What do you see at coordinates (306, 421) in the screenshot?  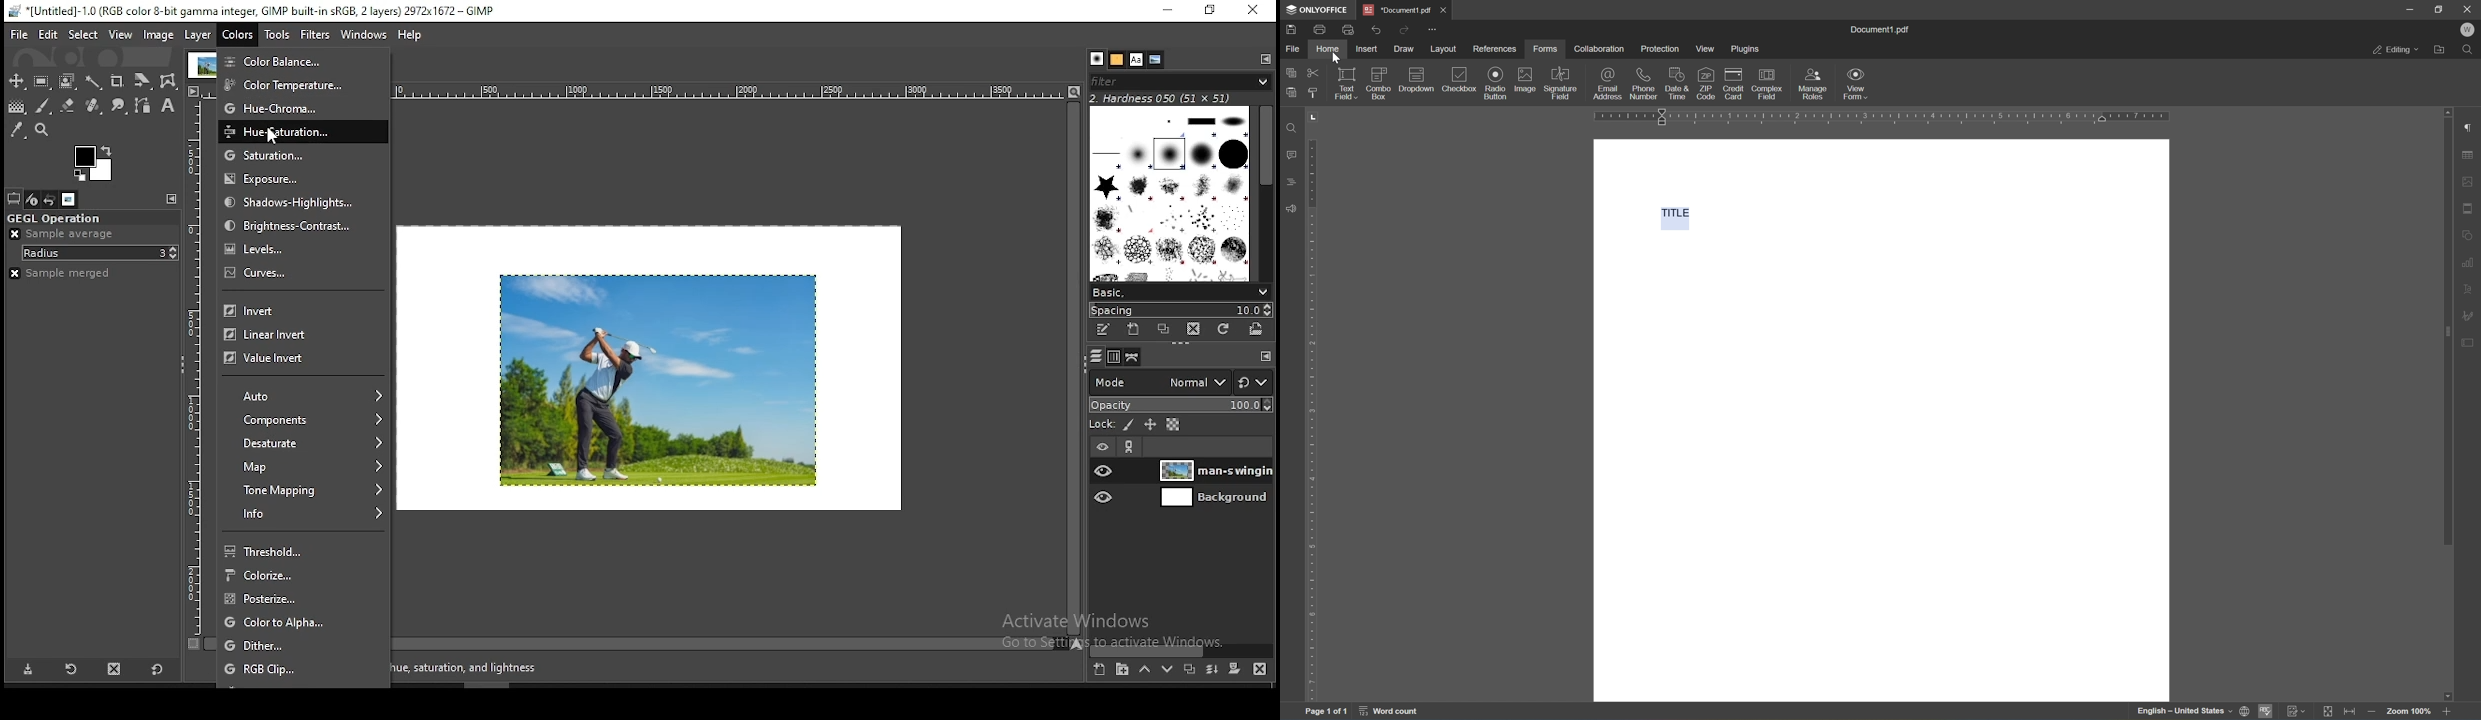 I see `components` at bounding box center [306, 421].